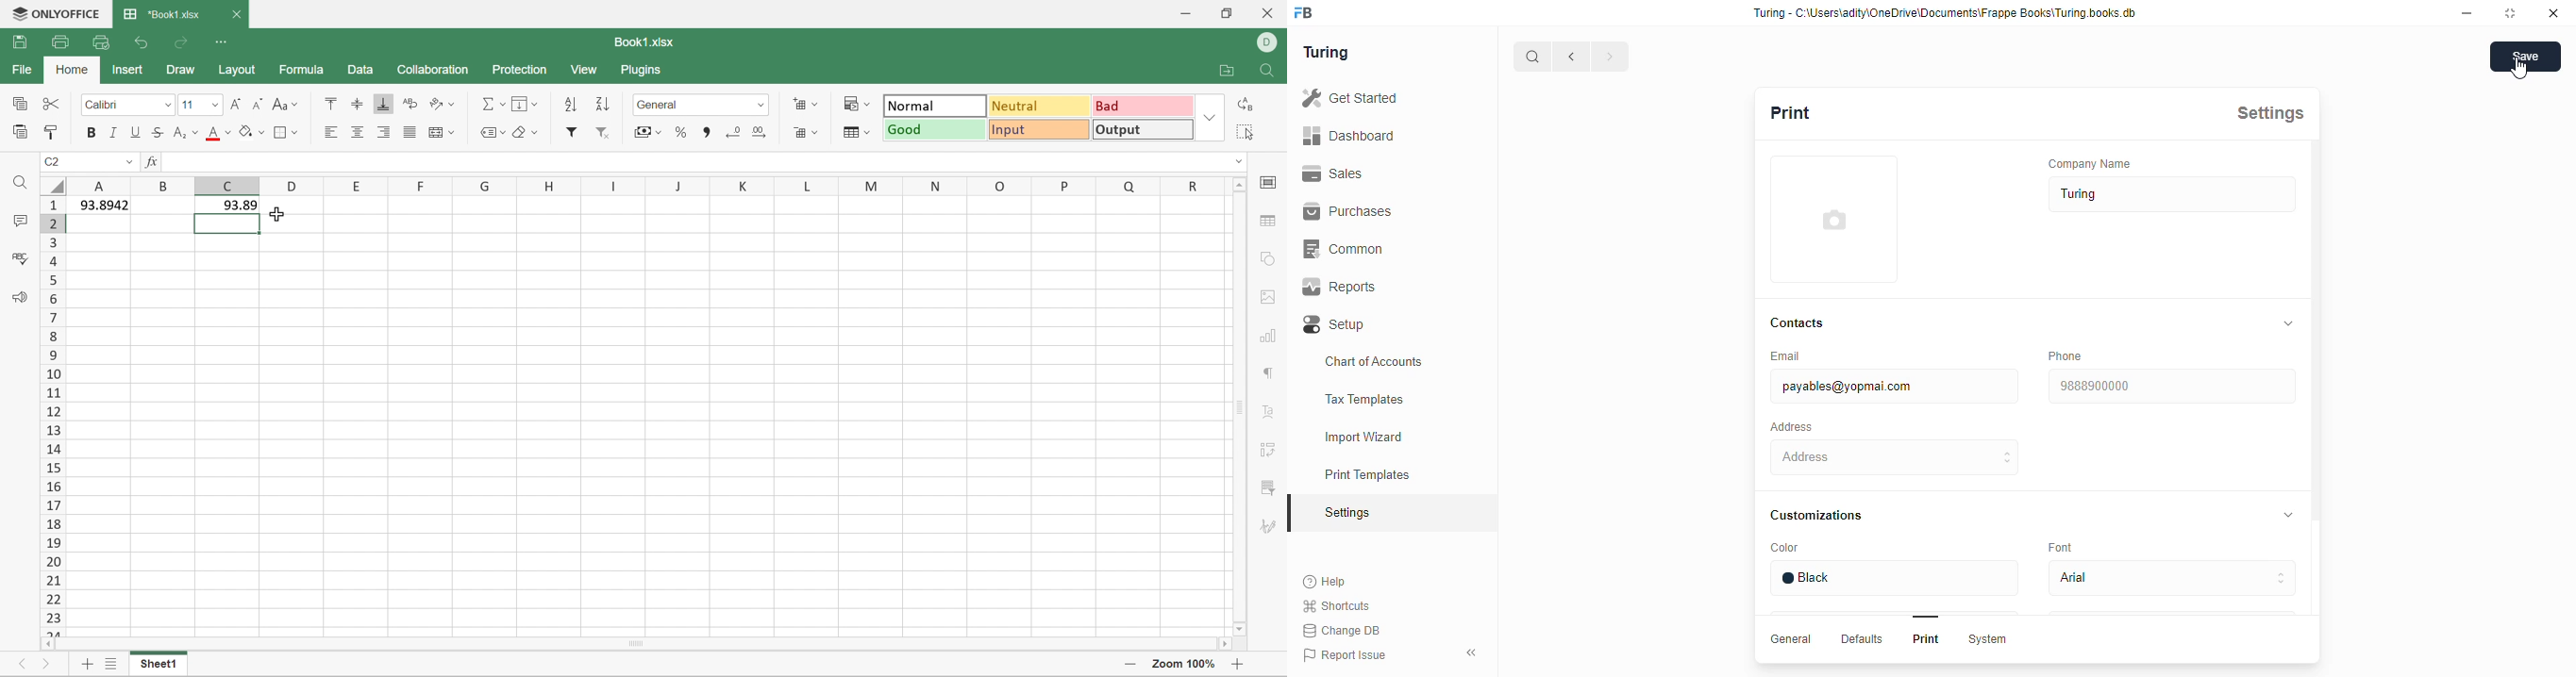  What do you see at coordinates (1803, 322) in the screenshot?
I see `Contacts` at bounding box center [1803, 322].